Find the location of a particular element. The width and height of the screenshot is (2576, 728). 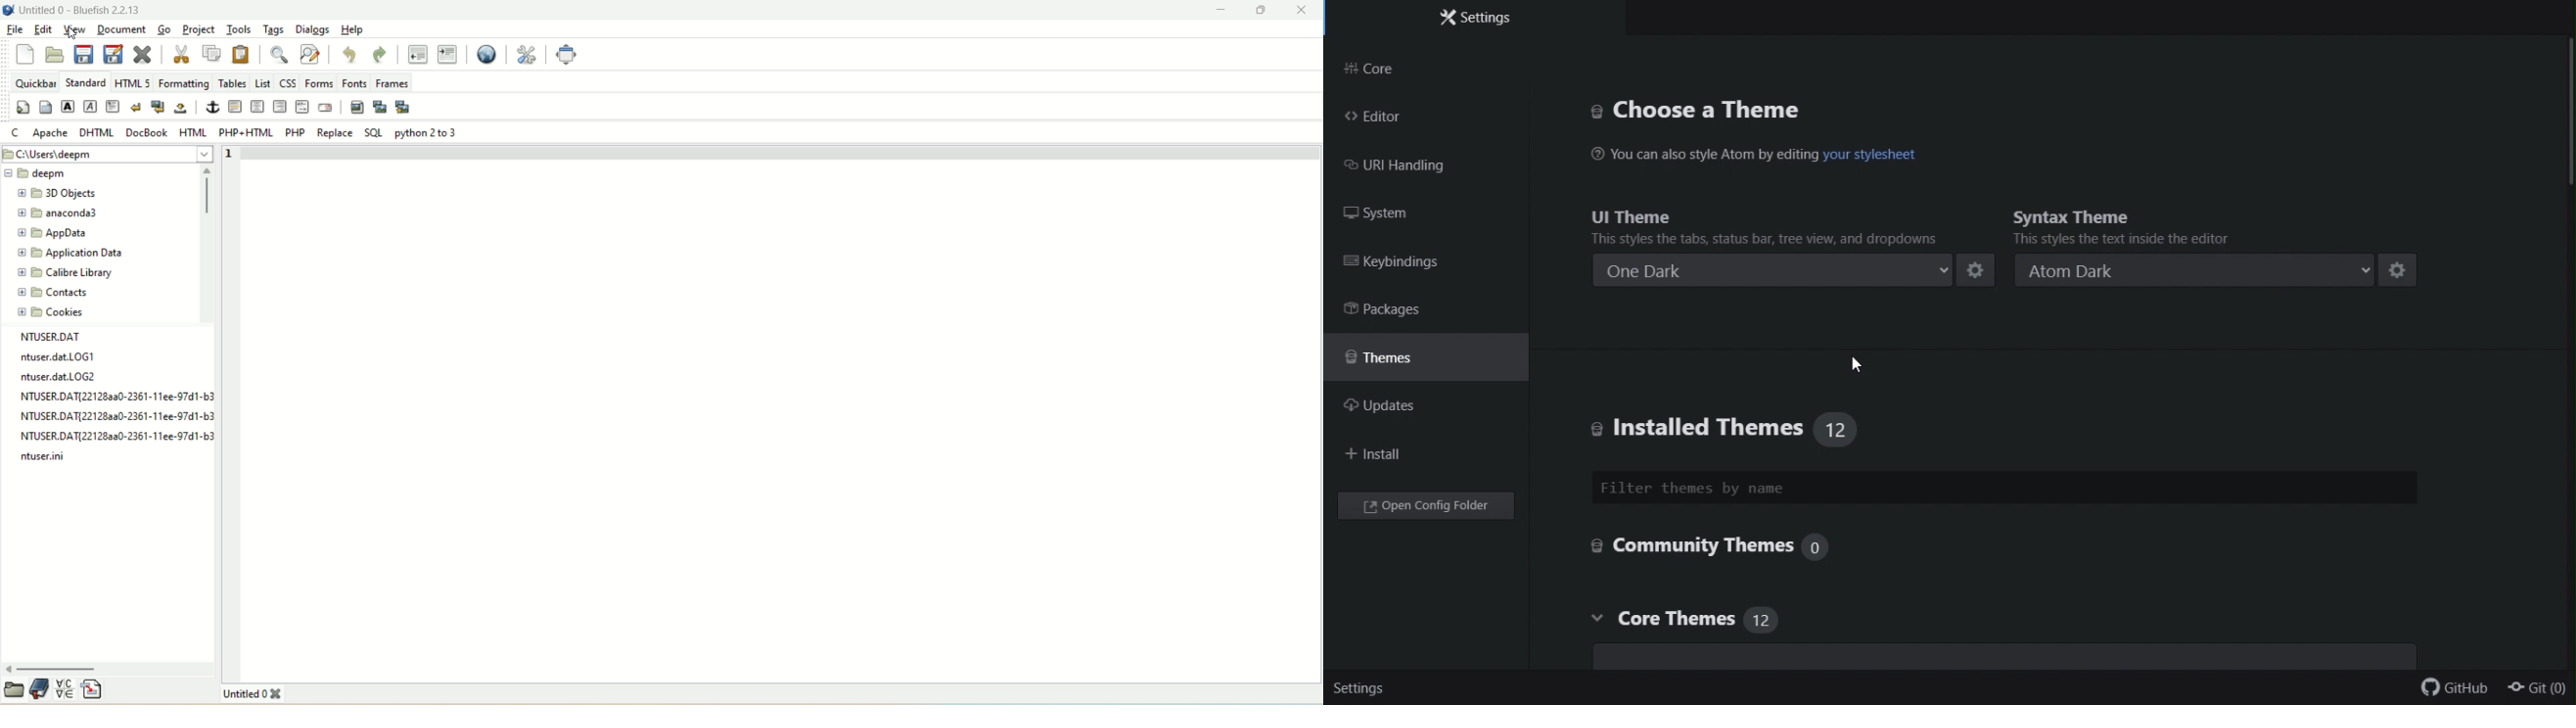

fonts is located at coordinates (357, 82).